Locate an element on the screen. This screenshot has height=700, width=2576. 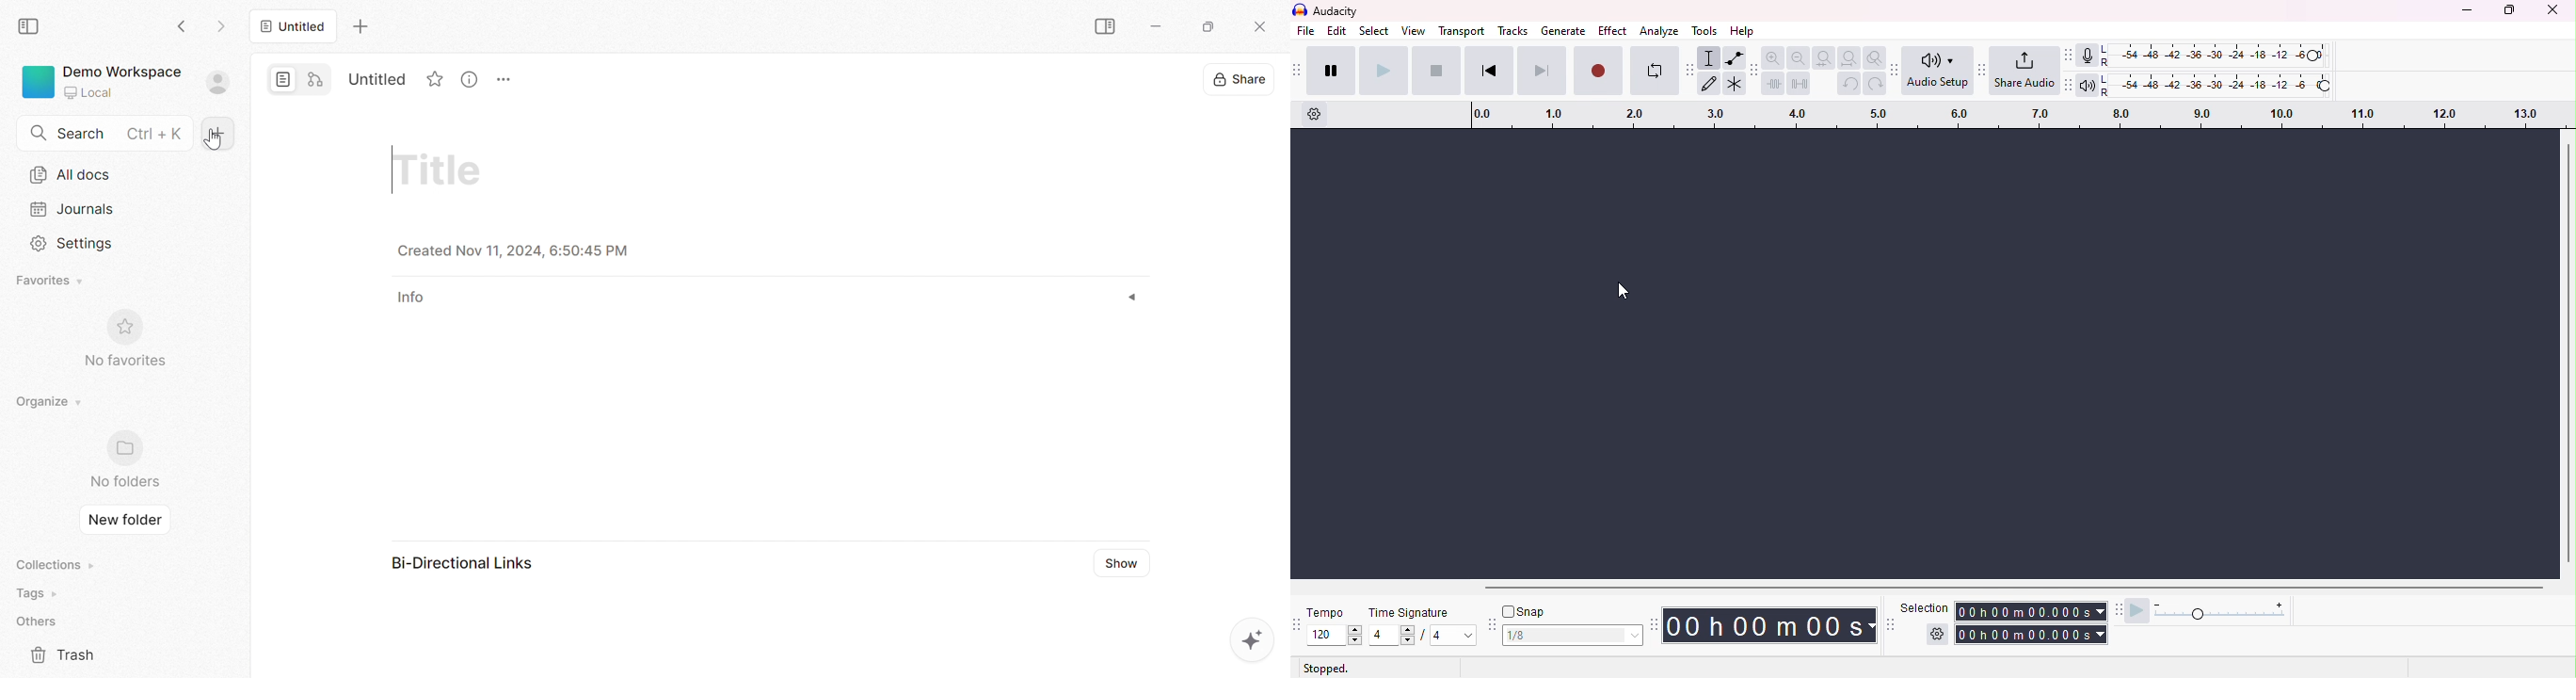
New Tab is located at coordinates (360, 26).